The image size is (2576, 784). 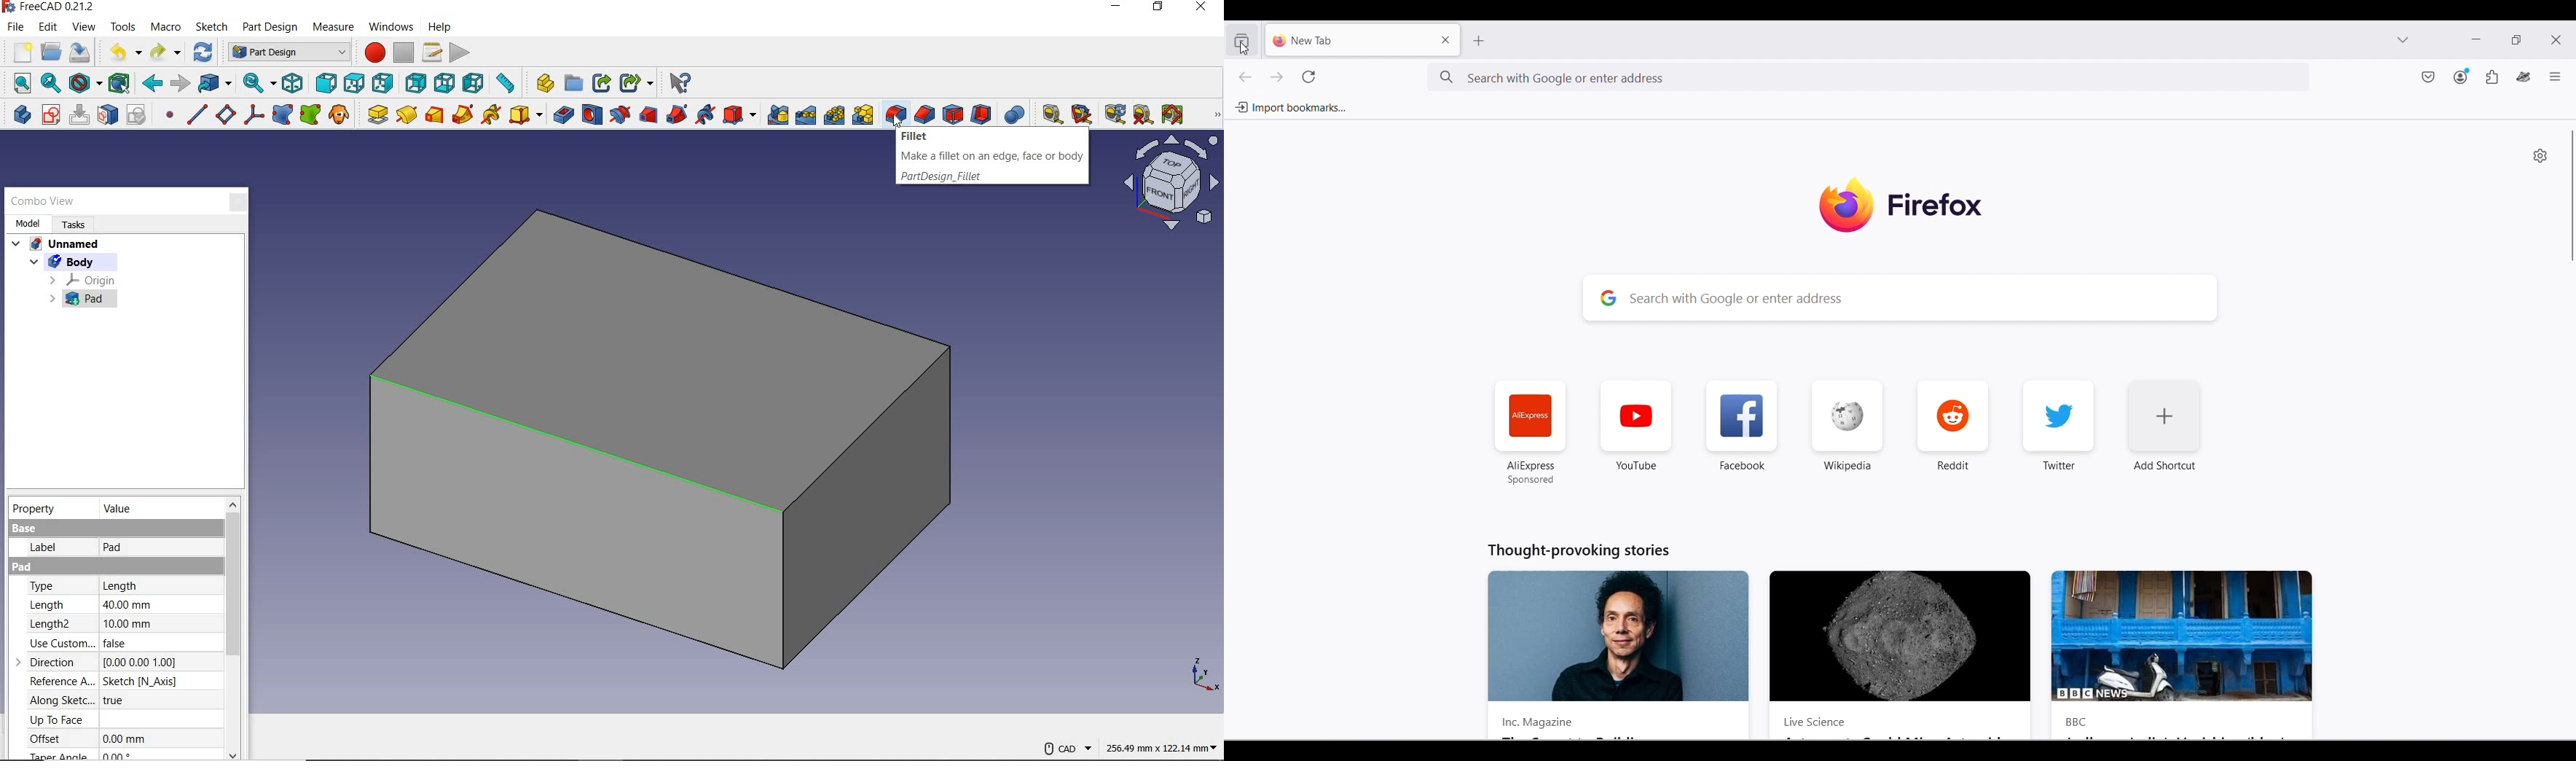 What do you see at coordinates (1742, 425) in the screenshot?
I see `Facebook shortcut` at bounding box center [1742, 425].